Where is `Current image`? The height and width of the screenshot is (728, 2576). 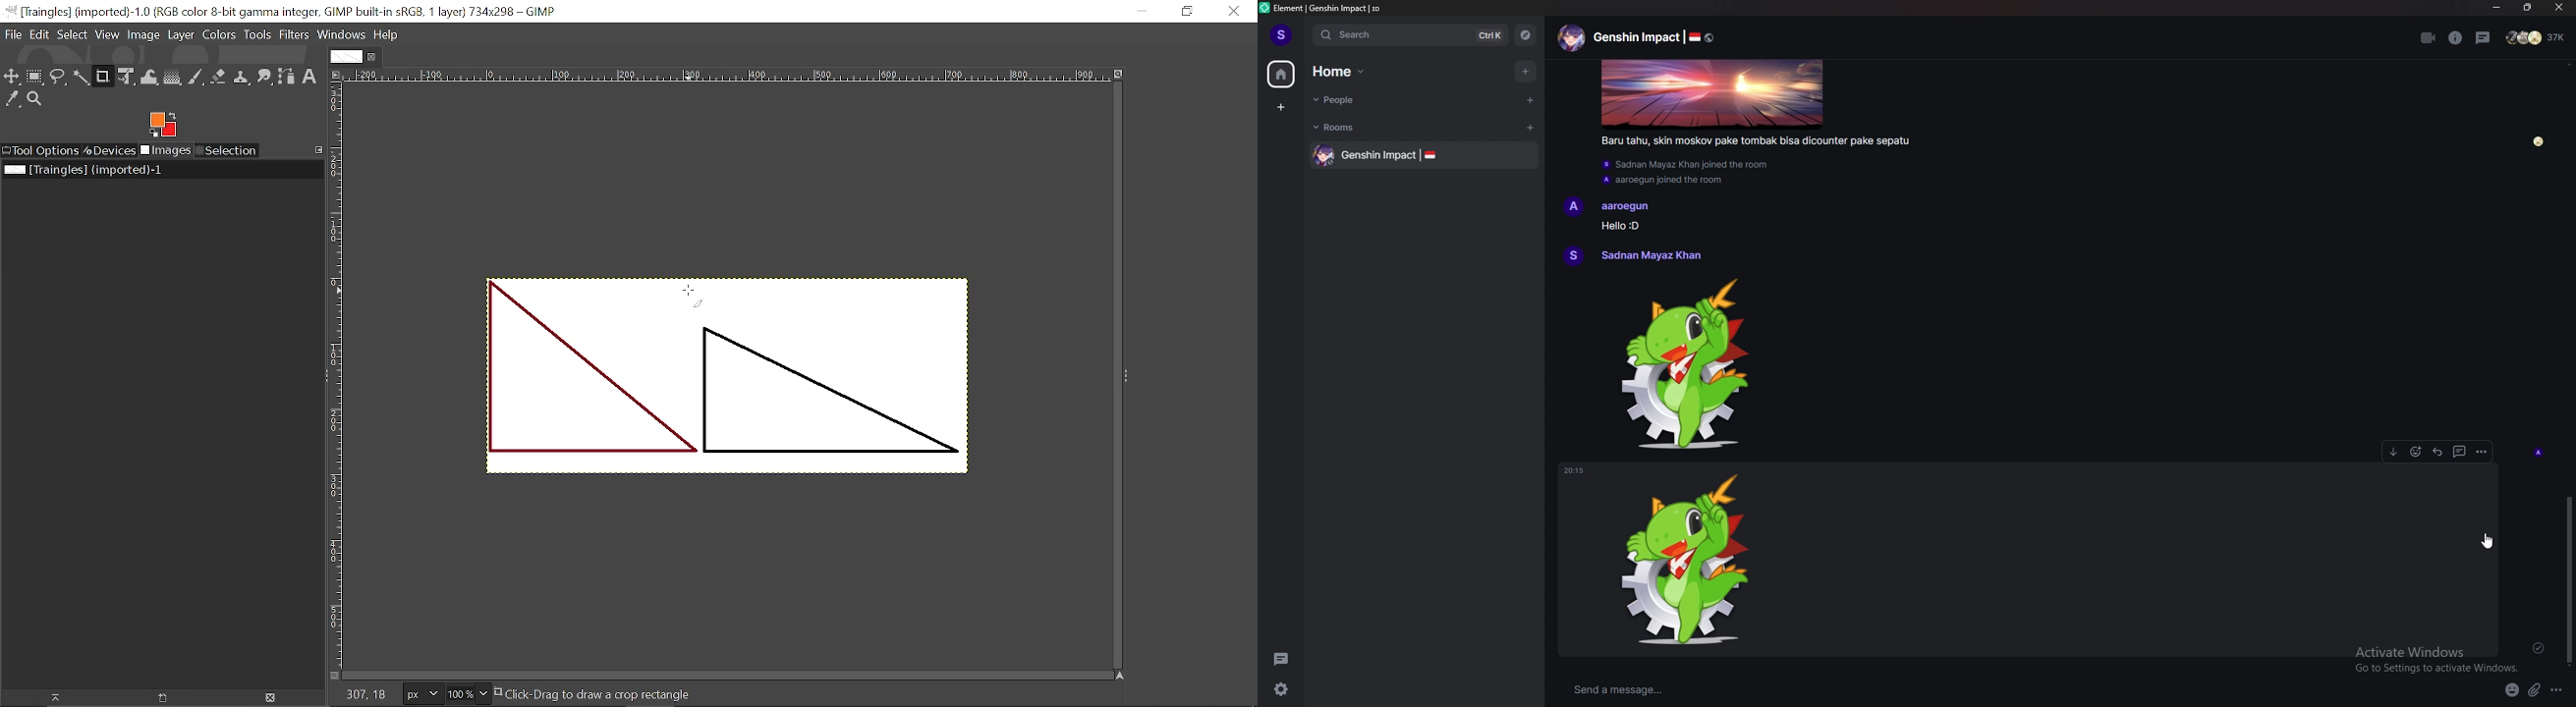 Current image is located at coordinates (724, 378).